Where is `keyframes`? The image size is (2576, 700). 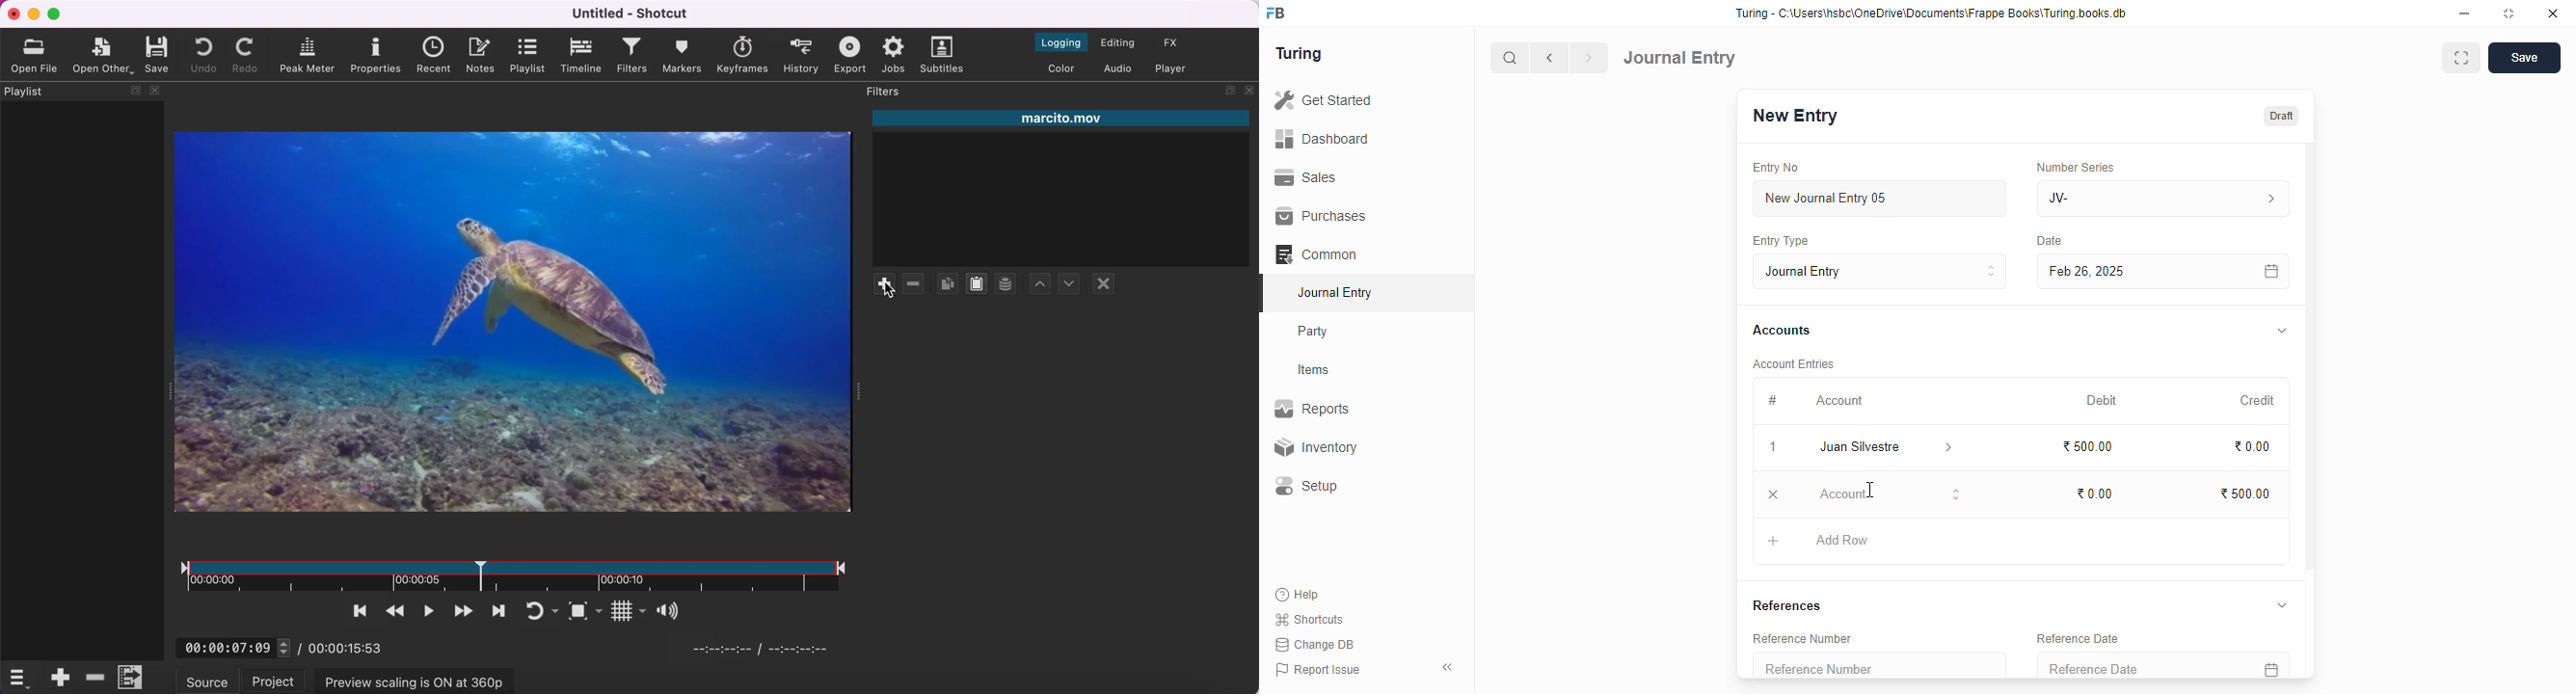
keyframes is located at coordinates (741, 53).